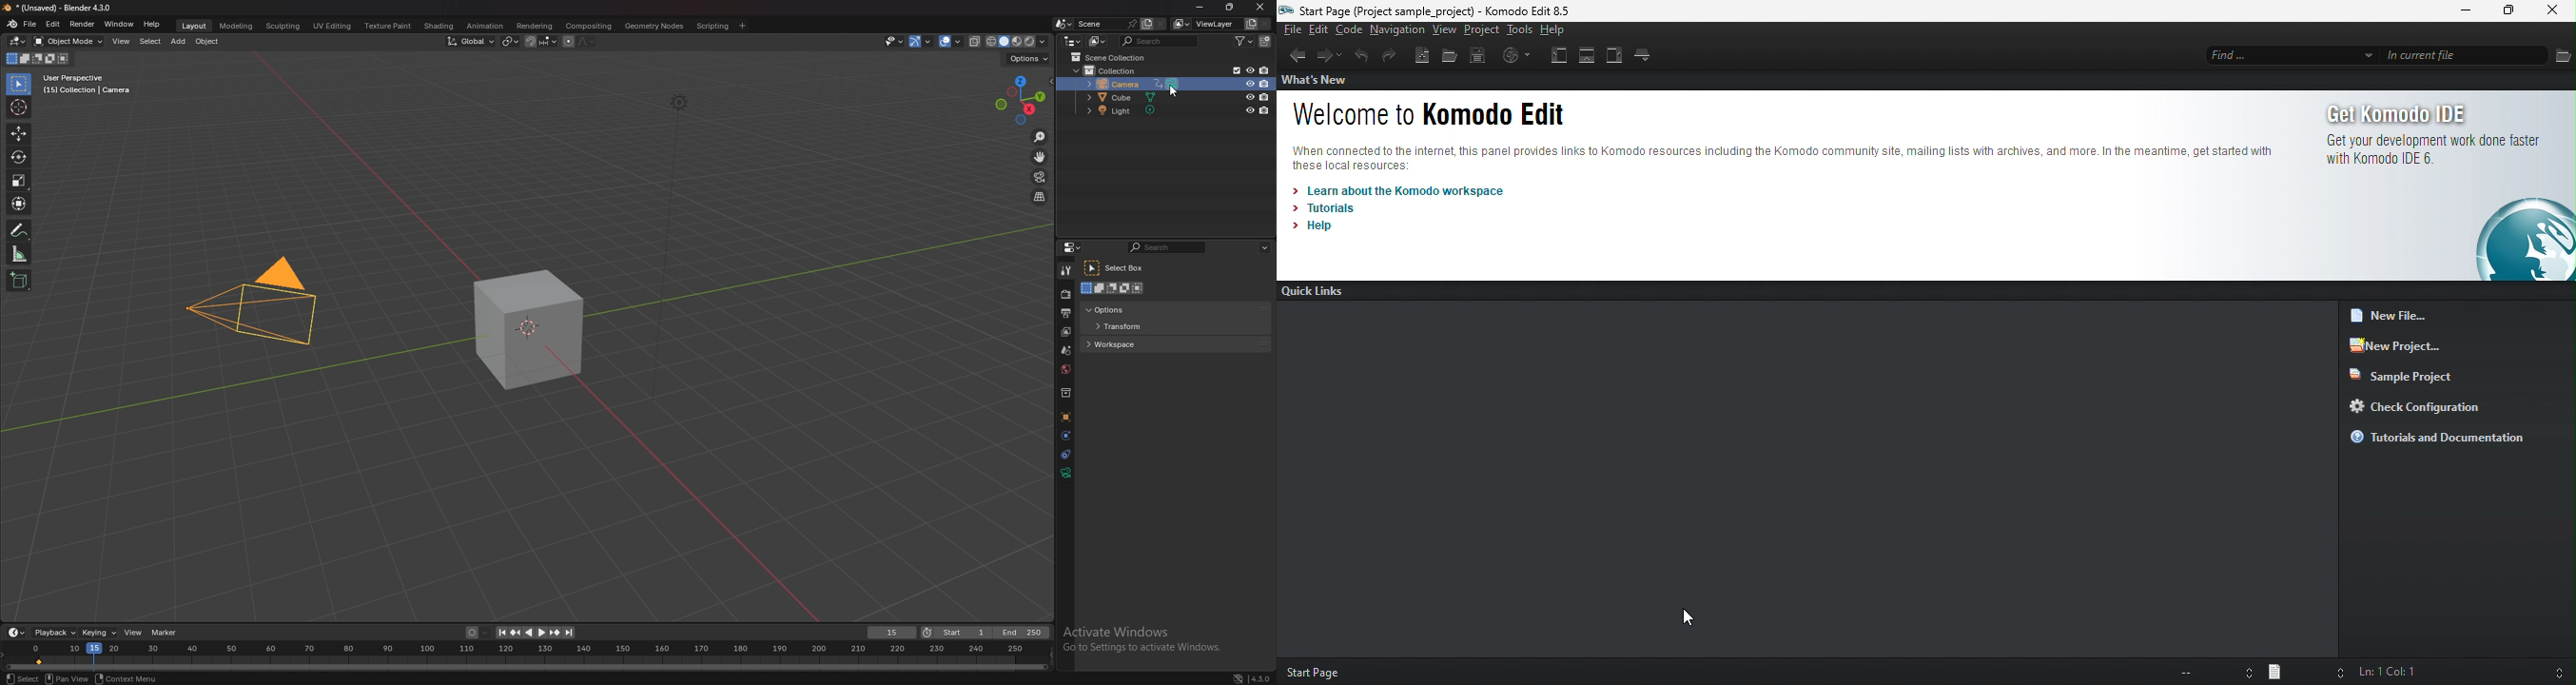 This screenshot has width=2576, height=700. What do you see at coordinates (1124, 98) in the screenshot?
I see `cube` at bounding box center [1124, 98].